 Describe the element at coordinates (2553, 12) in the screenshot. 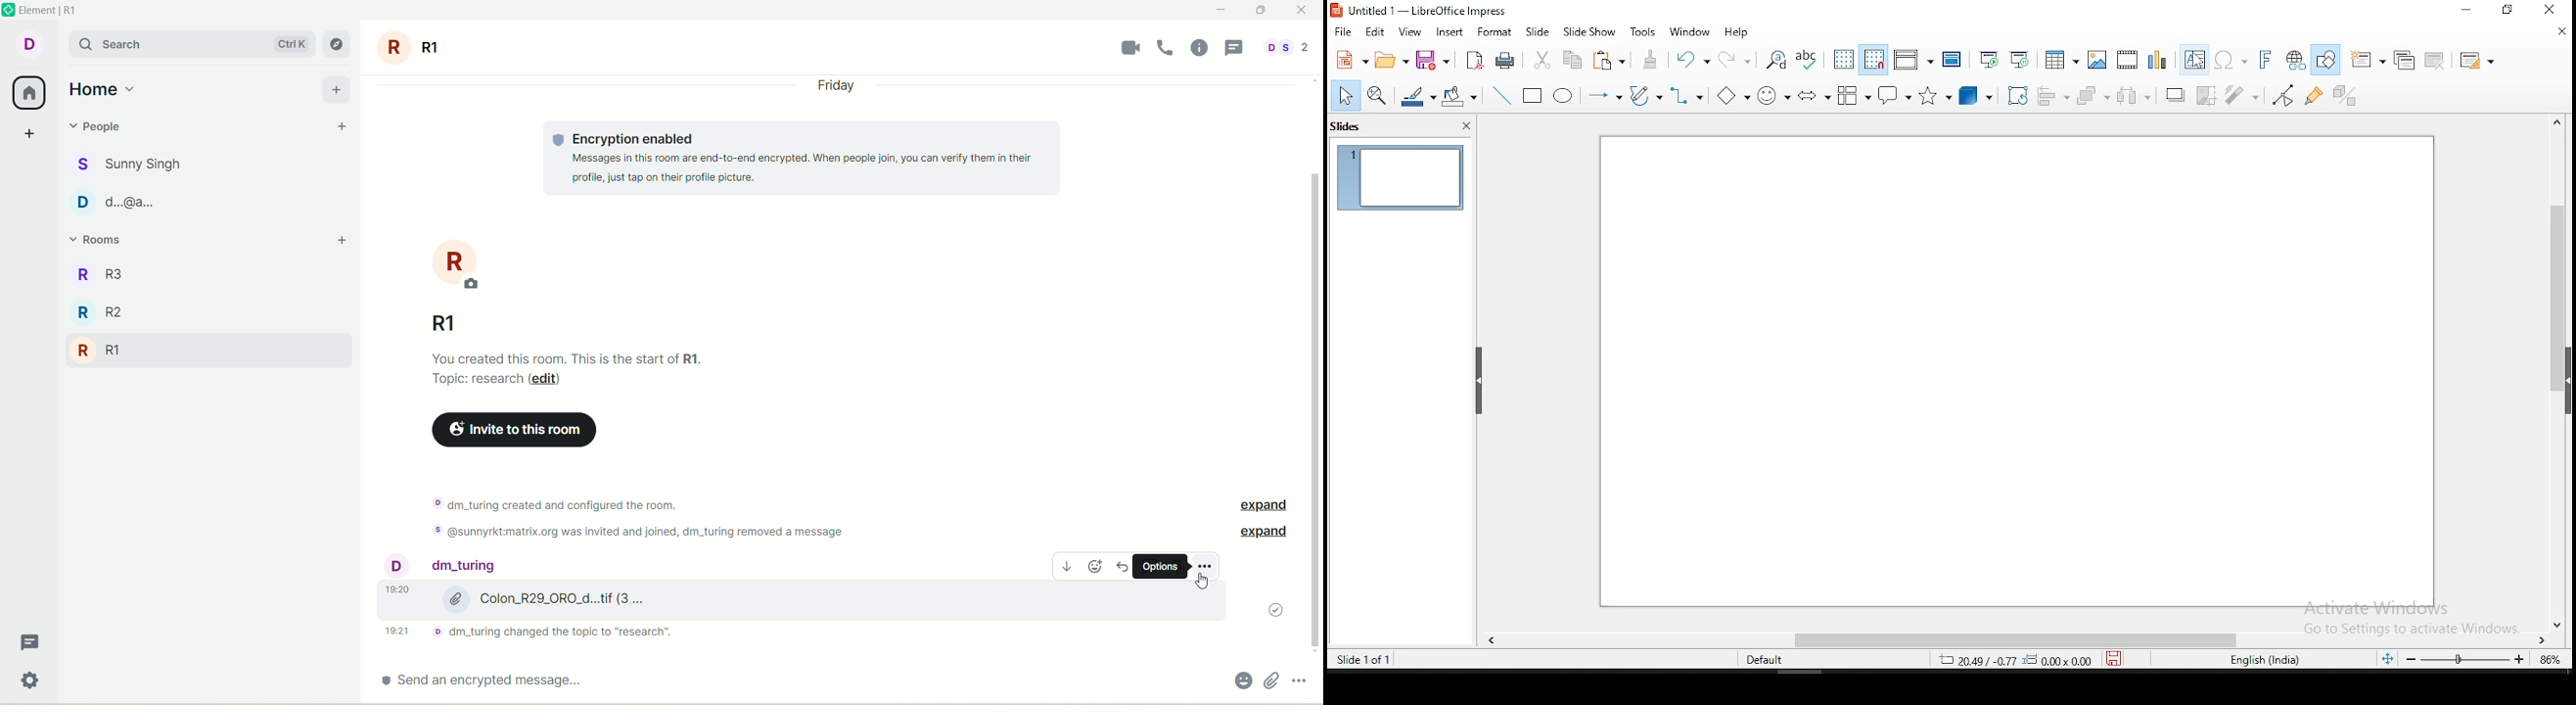

I see `close window` at that location.